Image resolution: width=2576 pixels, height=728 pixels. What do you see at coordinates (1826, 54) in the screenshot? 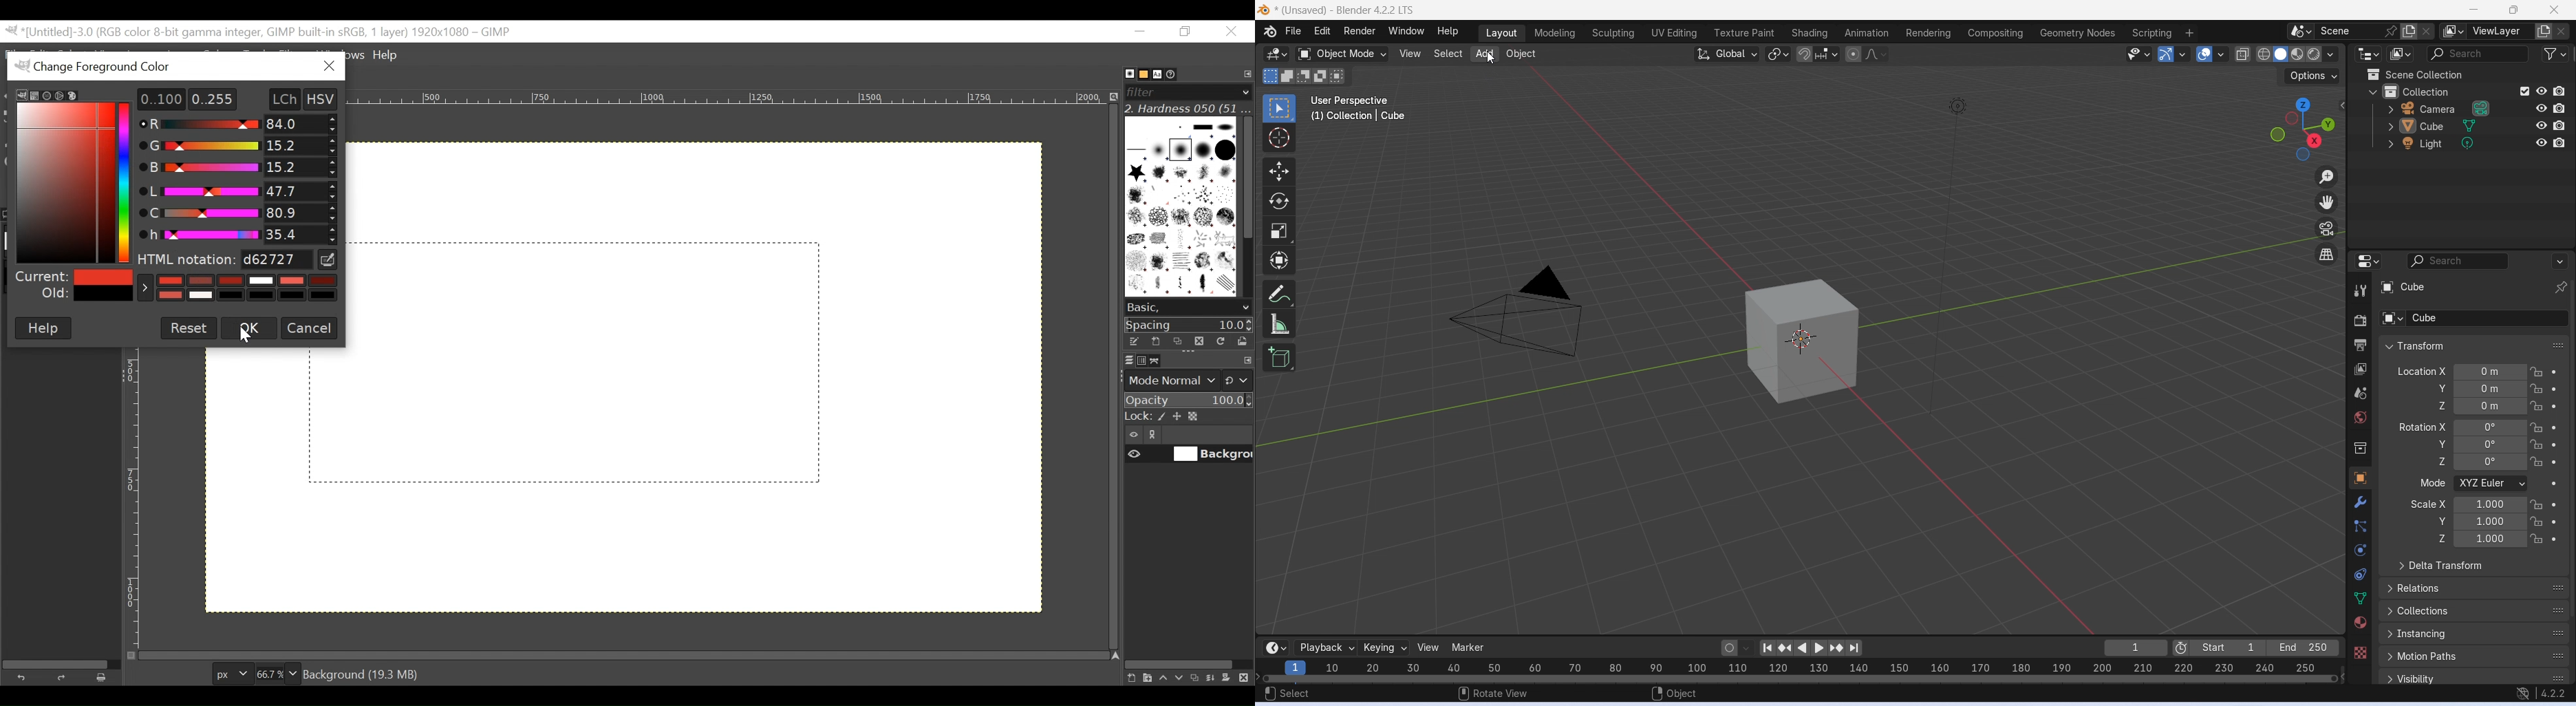
I see `snapping` at bounding box center [1826, 54].